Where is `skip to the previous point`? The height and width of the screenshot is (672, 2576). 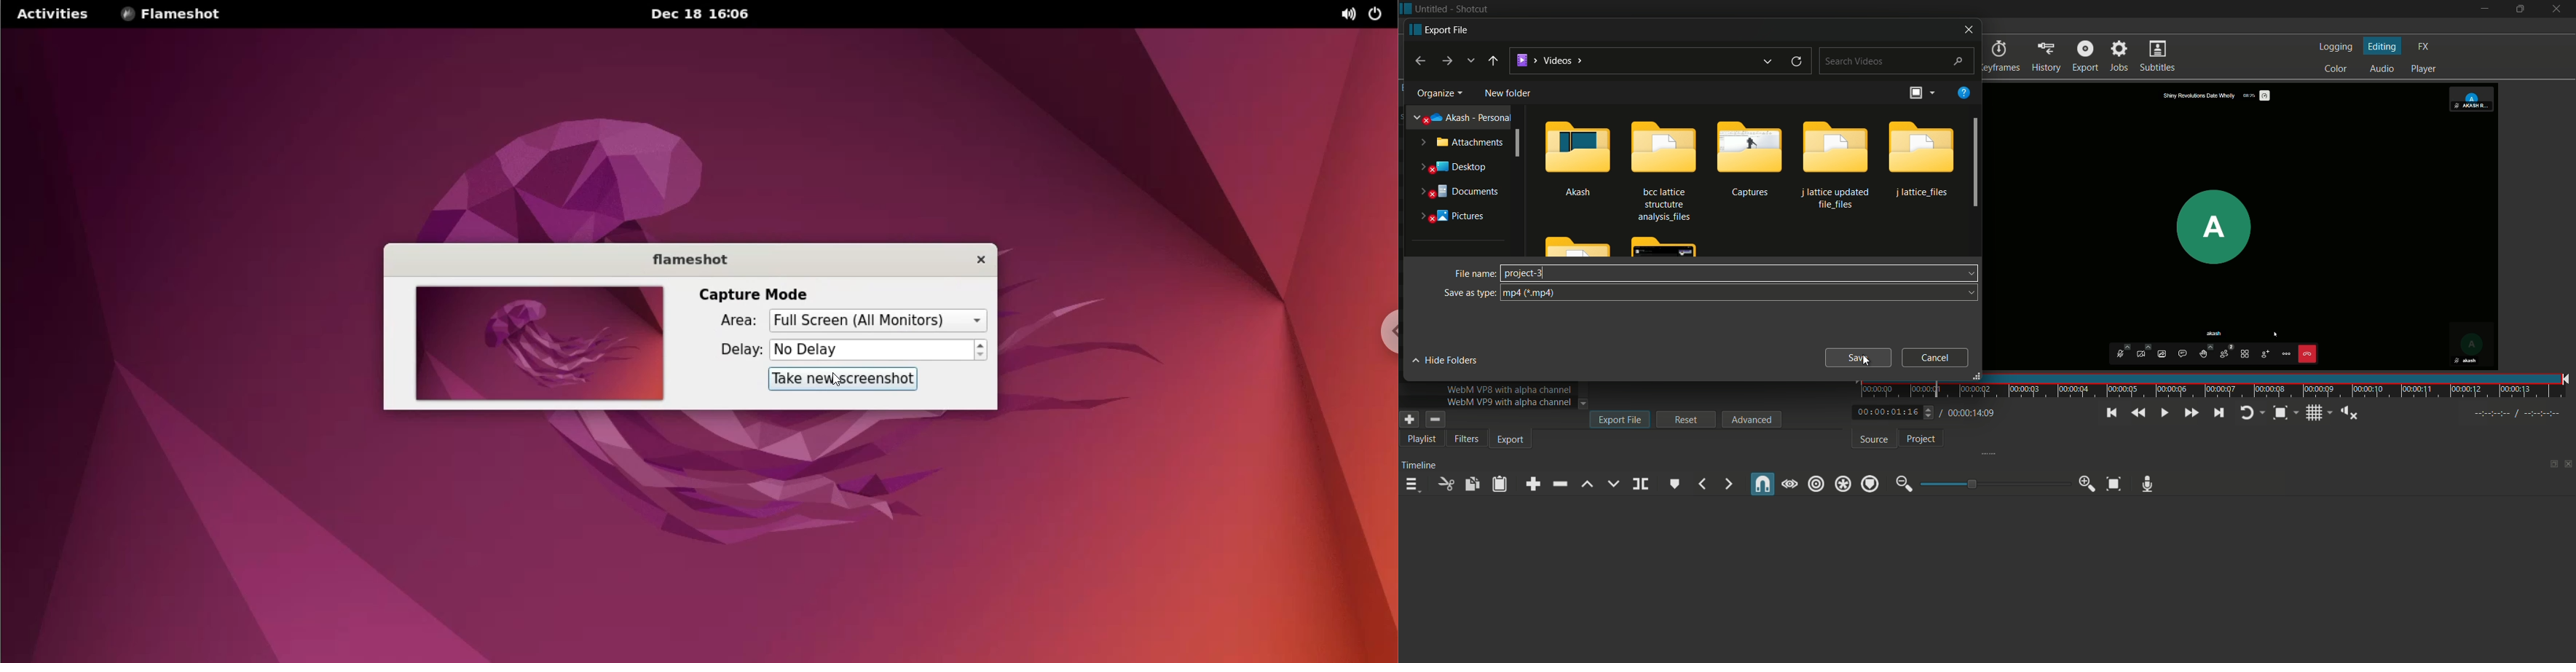
skip to the previous point is located at coordinates (2110, 413).